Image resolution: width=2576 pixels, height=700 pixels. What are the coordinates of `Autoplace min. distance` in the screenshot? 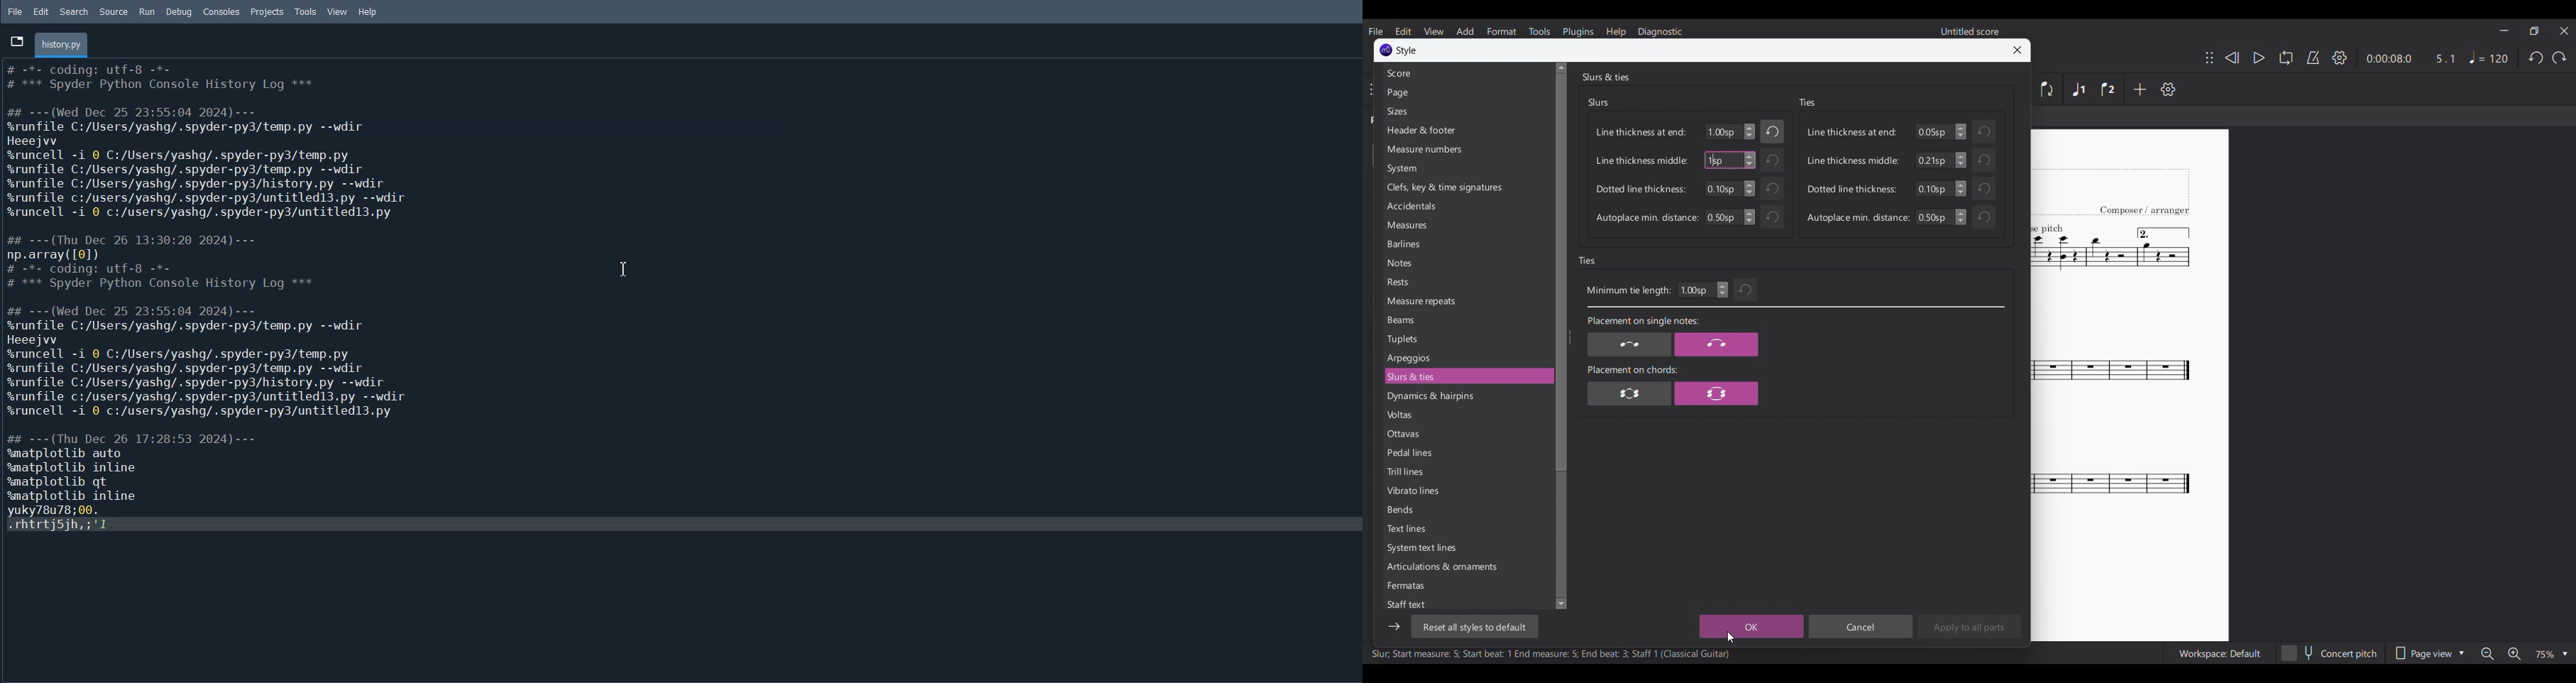 It's located at (1858, 218).